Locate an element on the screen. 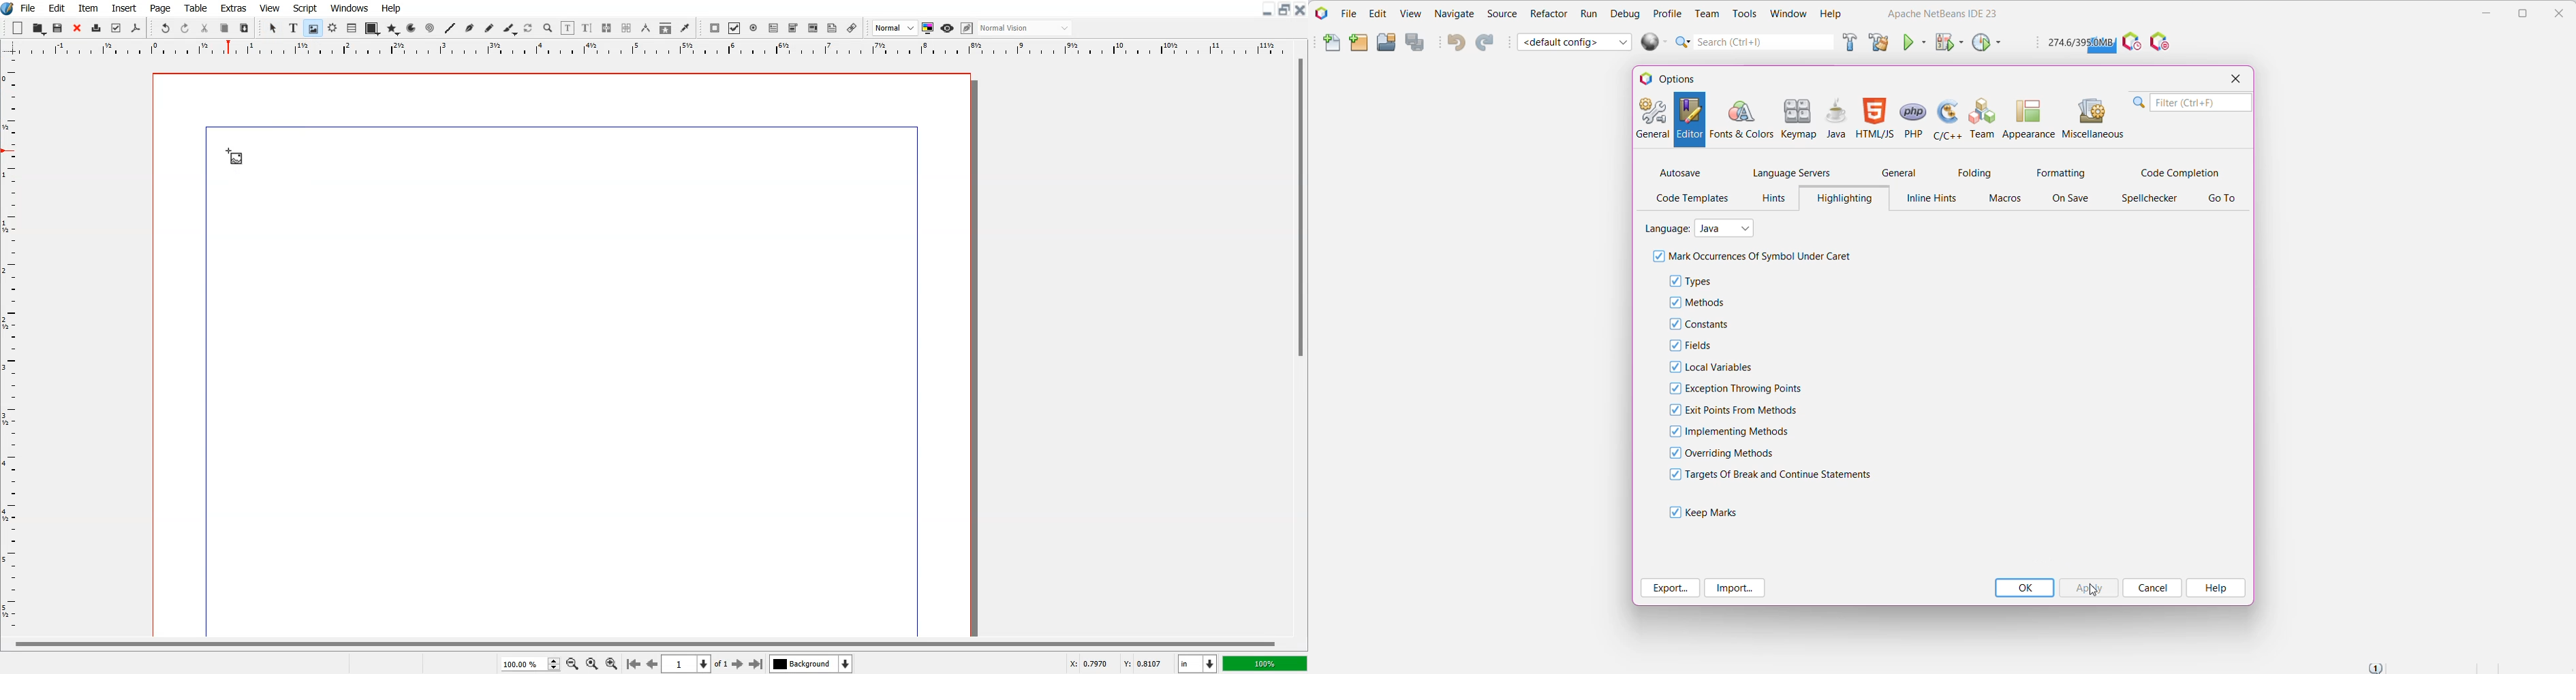 The width and height of the screenshot is (2576, 700). Copy Item Properties is located at coordinates (665, 28).